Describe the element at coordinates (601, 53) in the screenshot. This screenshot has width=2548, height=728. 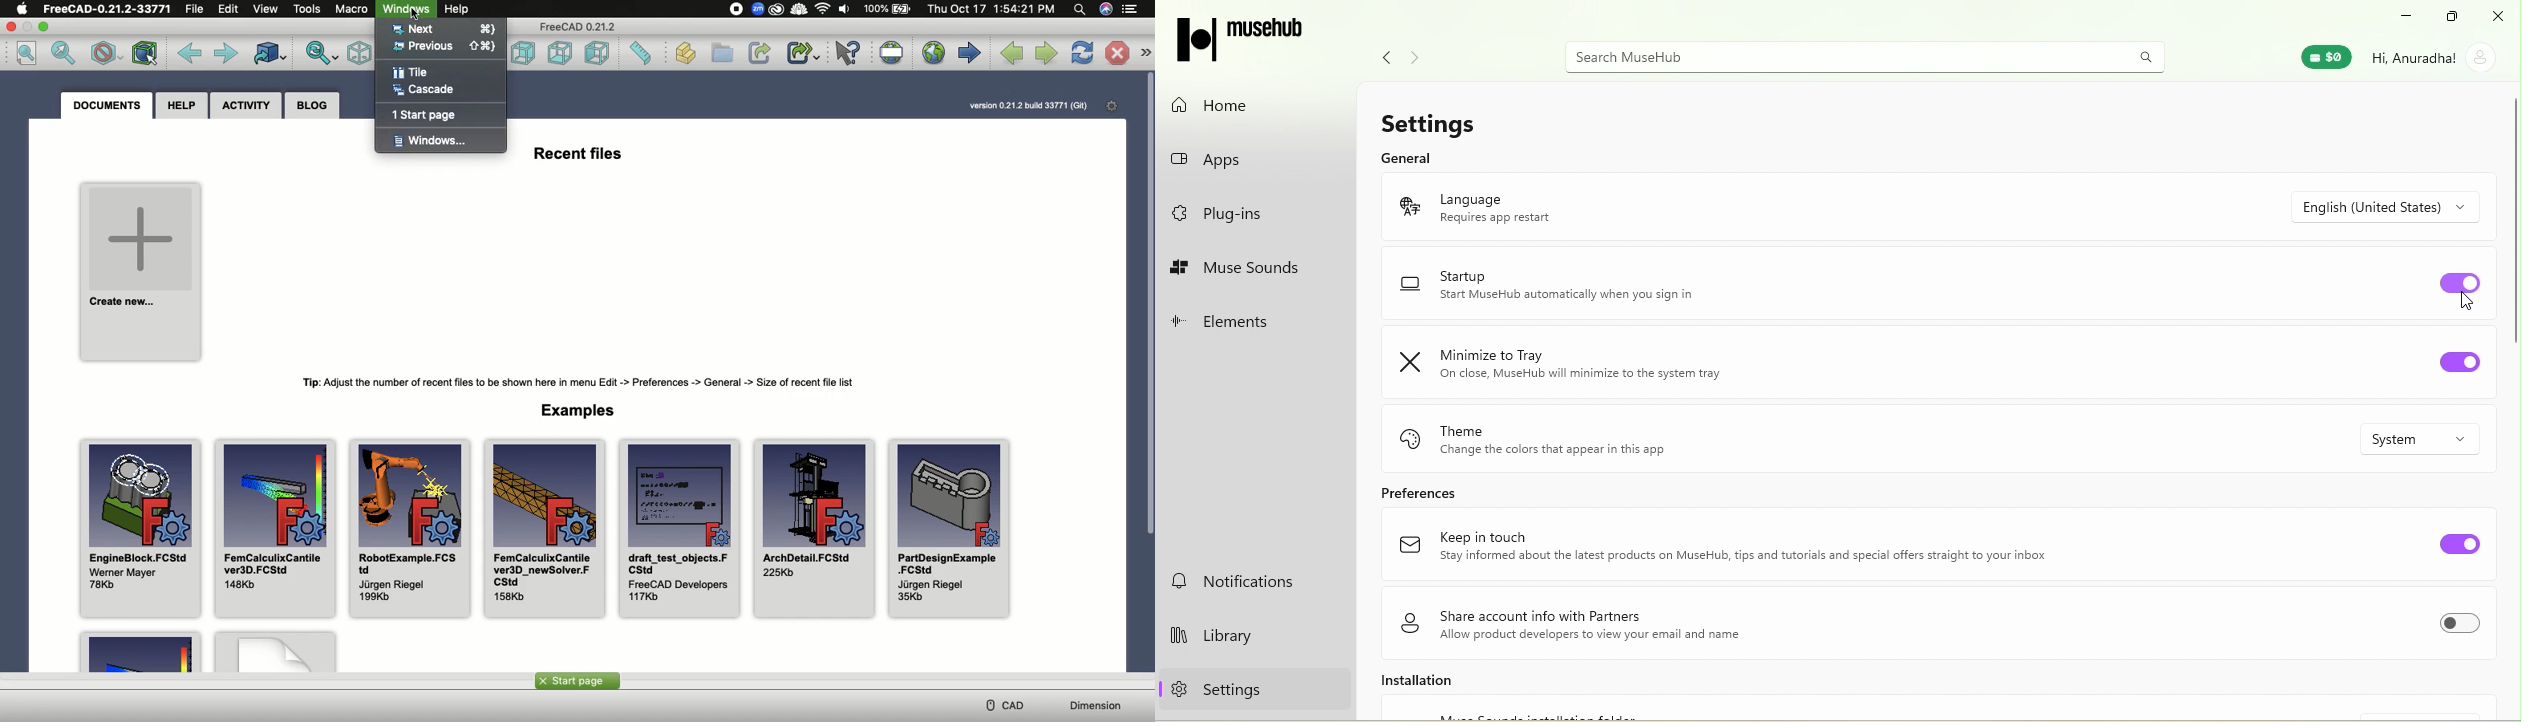
I see `Left` at that location.